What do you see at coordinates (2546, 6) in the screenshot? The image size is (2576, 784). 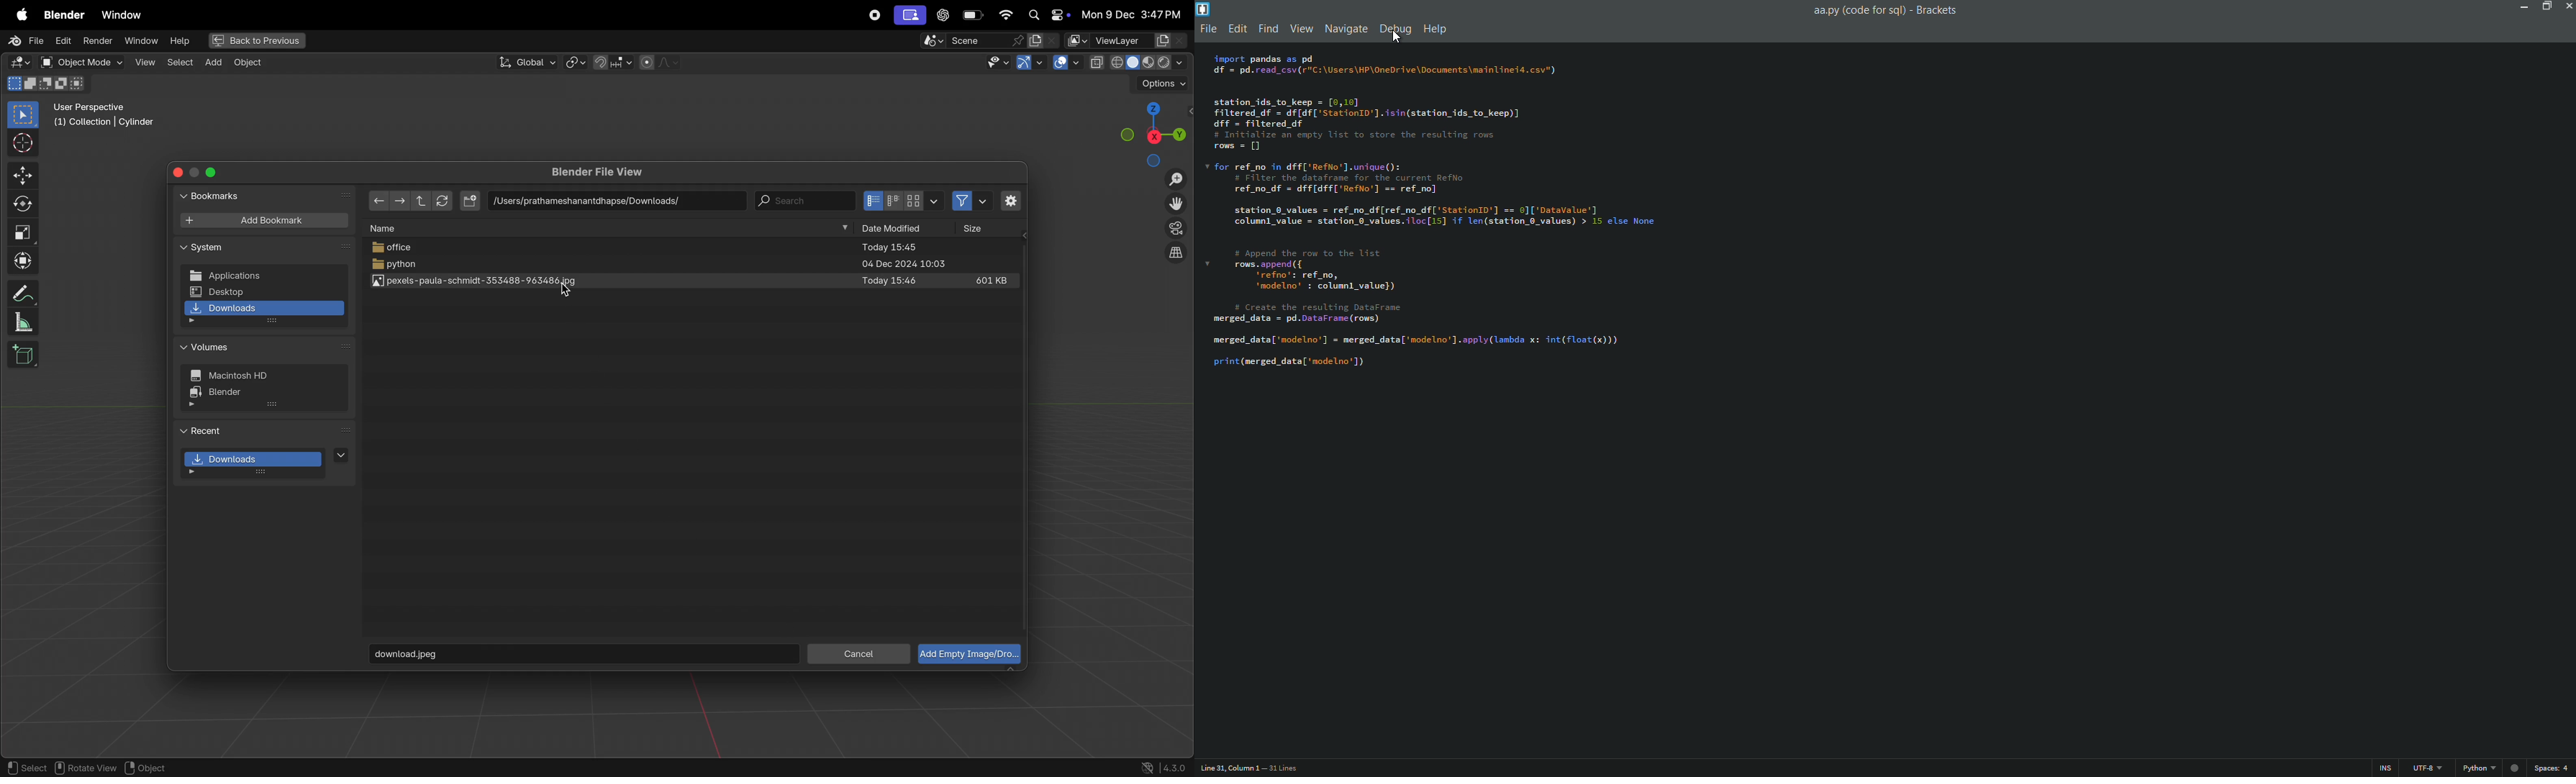 I see `maximize` at bounding box center [2546, 6].